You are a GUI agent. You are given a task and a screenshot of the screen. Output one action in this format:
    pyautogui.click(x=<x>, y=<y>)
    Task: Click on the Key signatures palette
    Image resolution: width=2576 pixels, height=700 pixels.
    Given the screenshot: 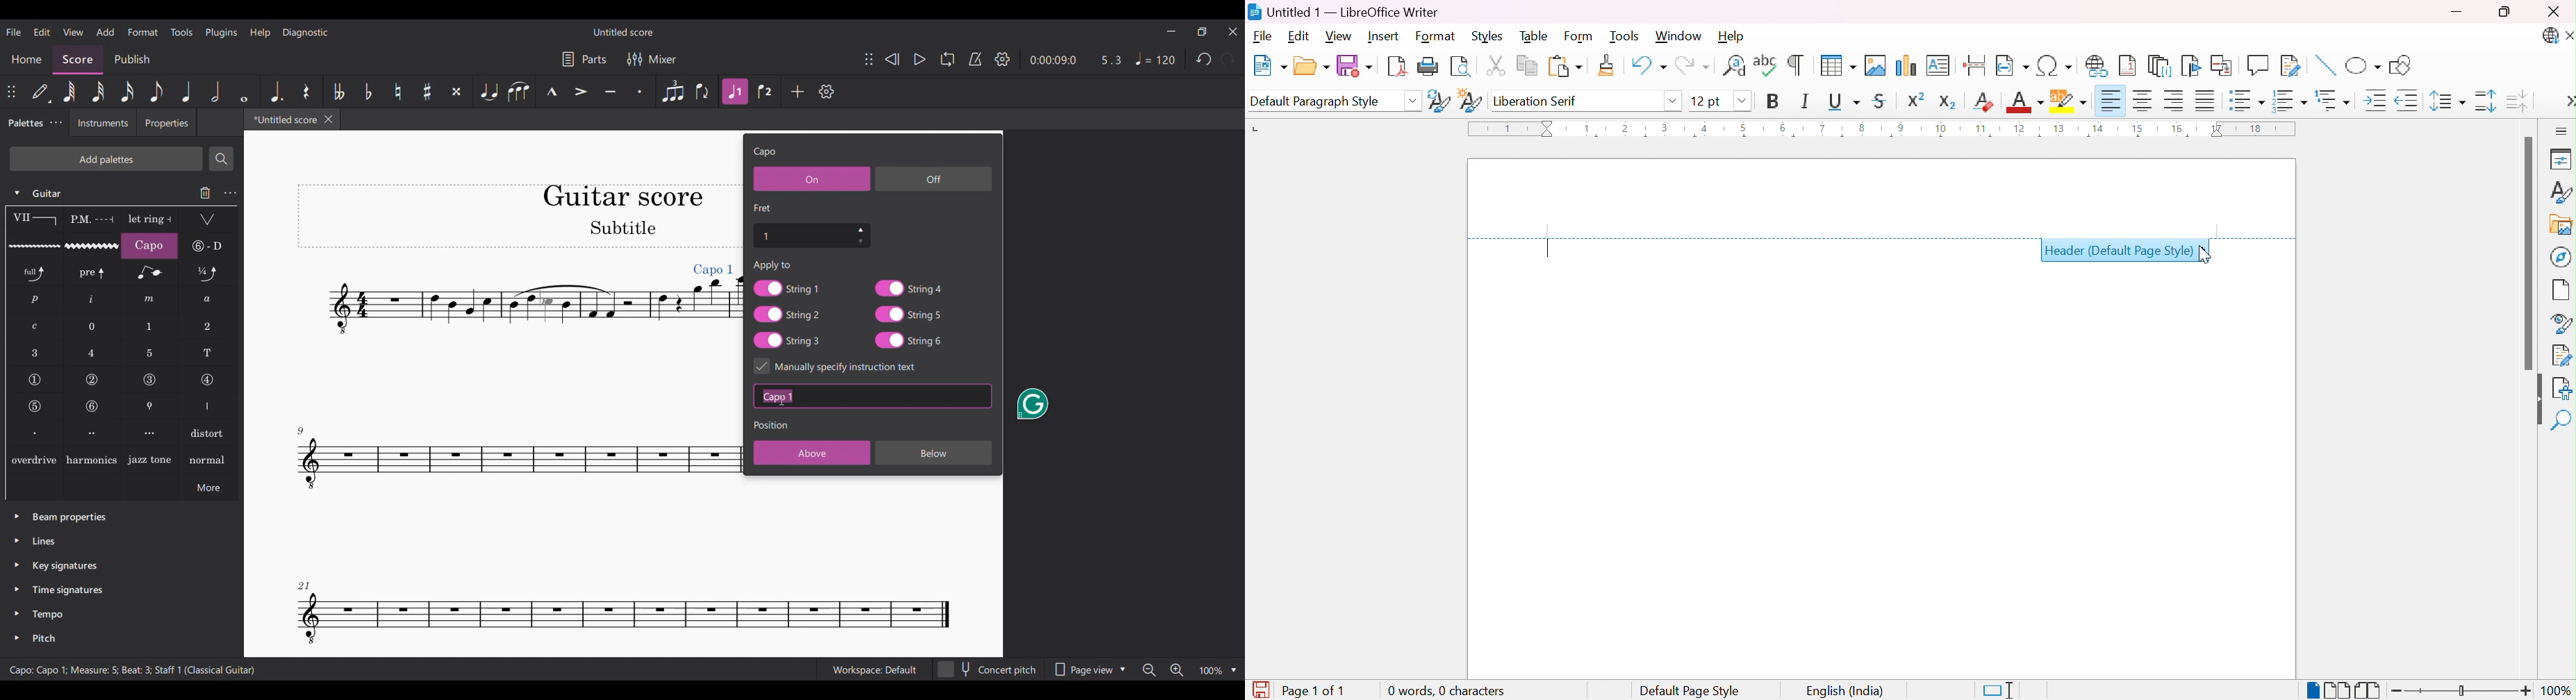 What is the action you would take?
    pyautogui.click(x=65, y=566)
    